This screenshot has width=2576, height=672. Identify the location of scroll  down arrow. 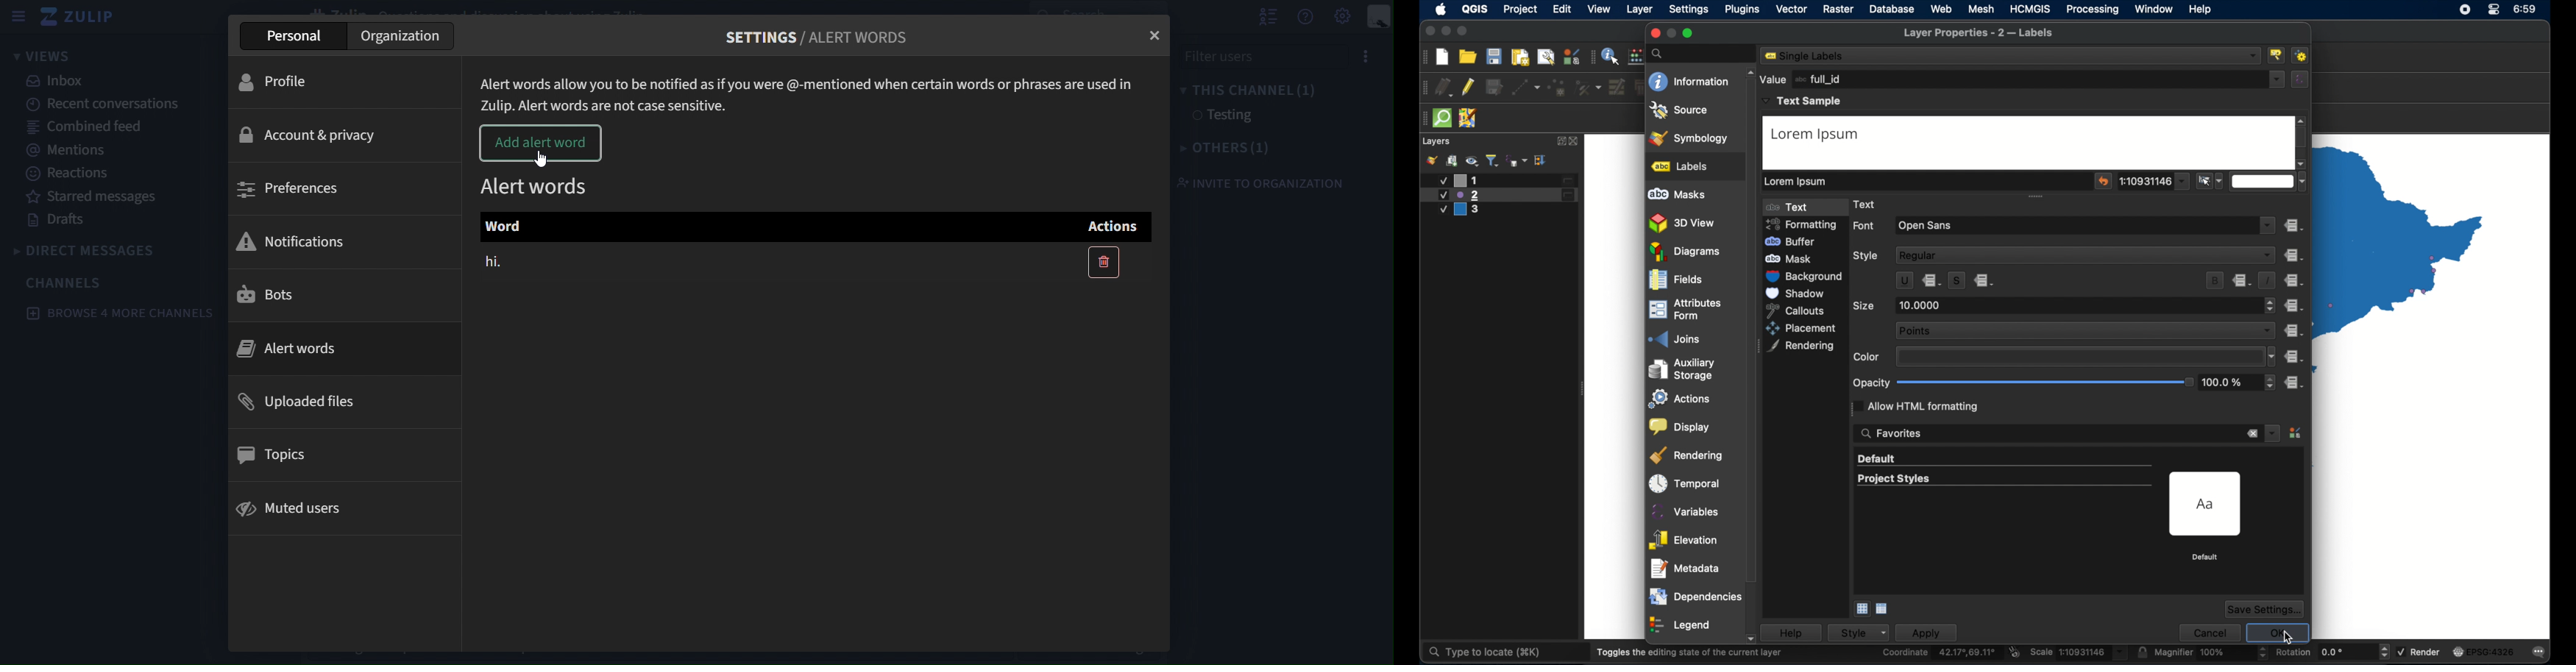
(2280, 272).